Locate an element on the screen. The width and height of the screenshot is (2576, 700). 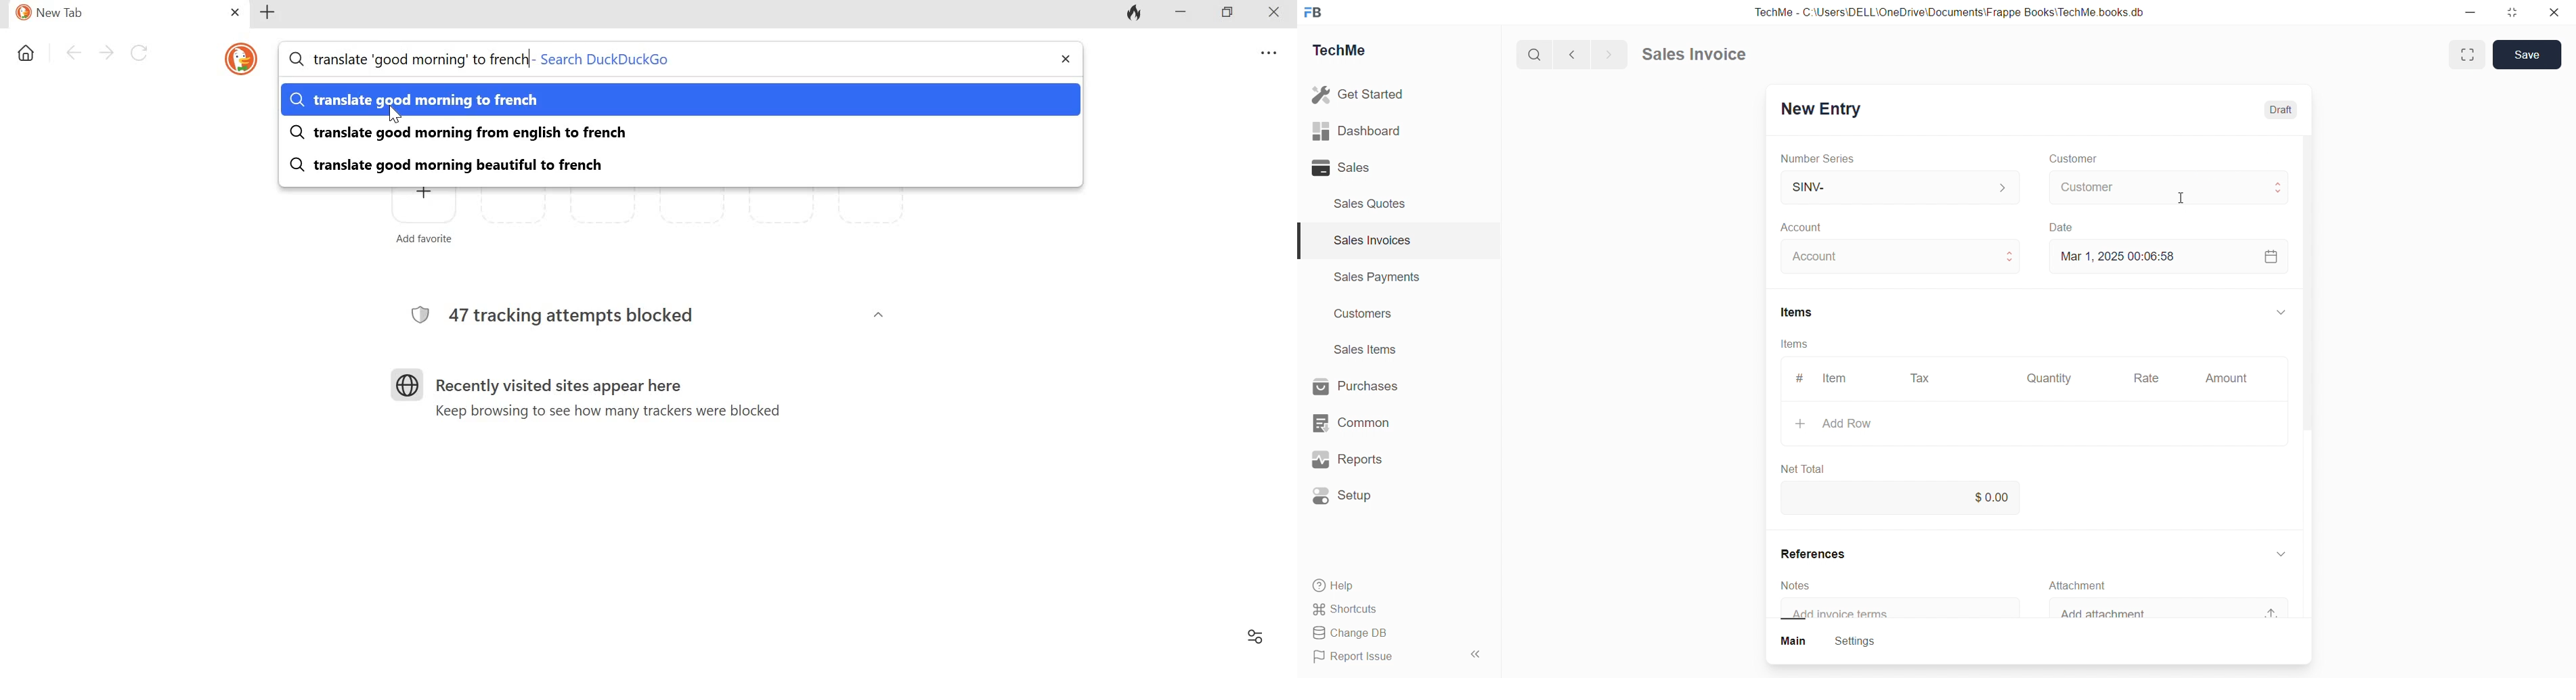
Purchases is located at coordinates (1368, 385).